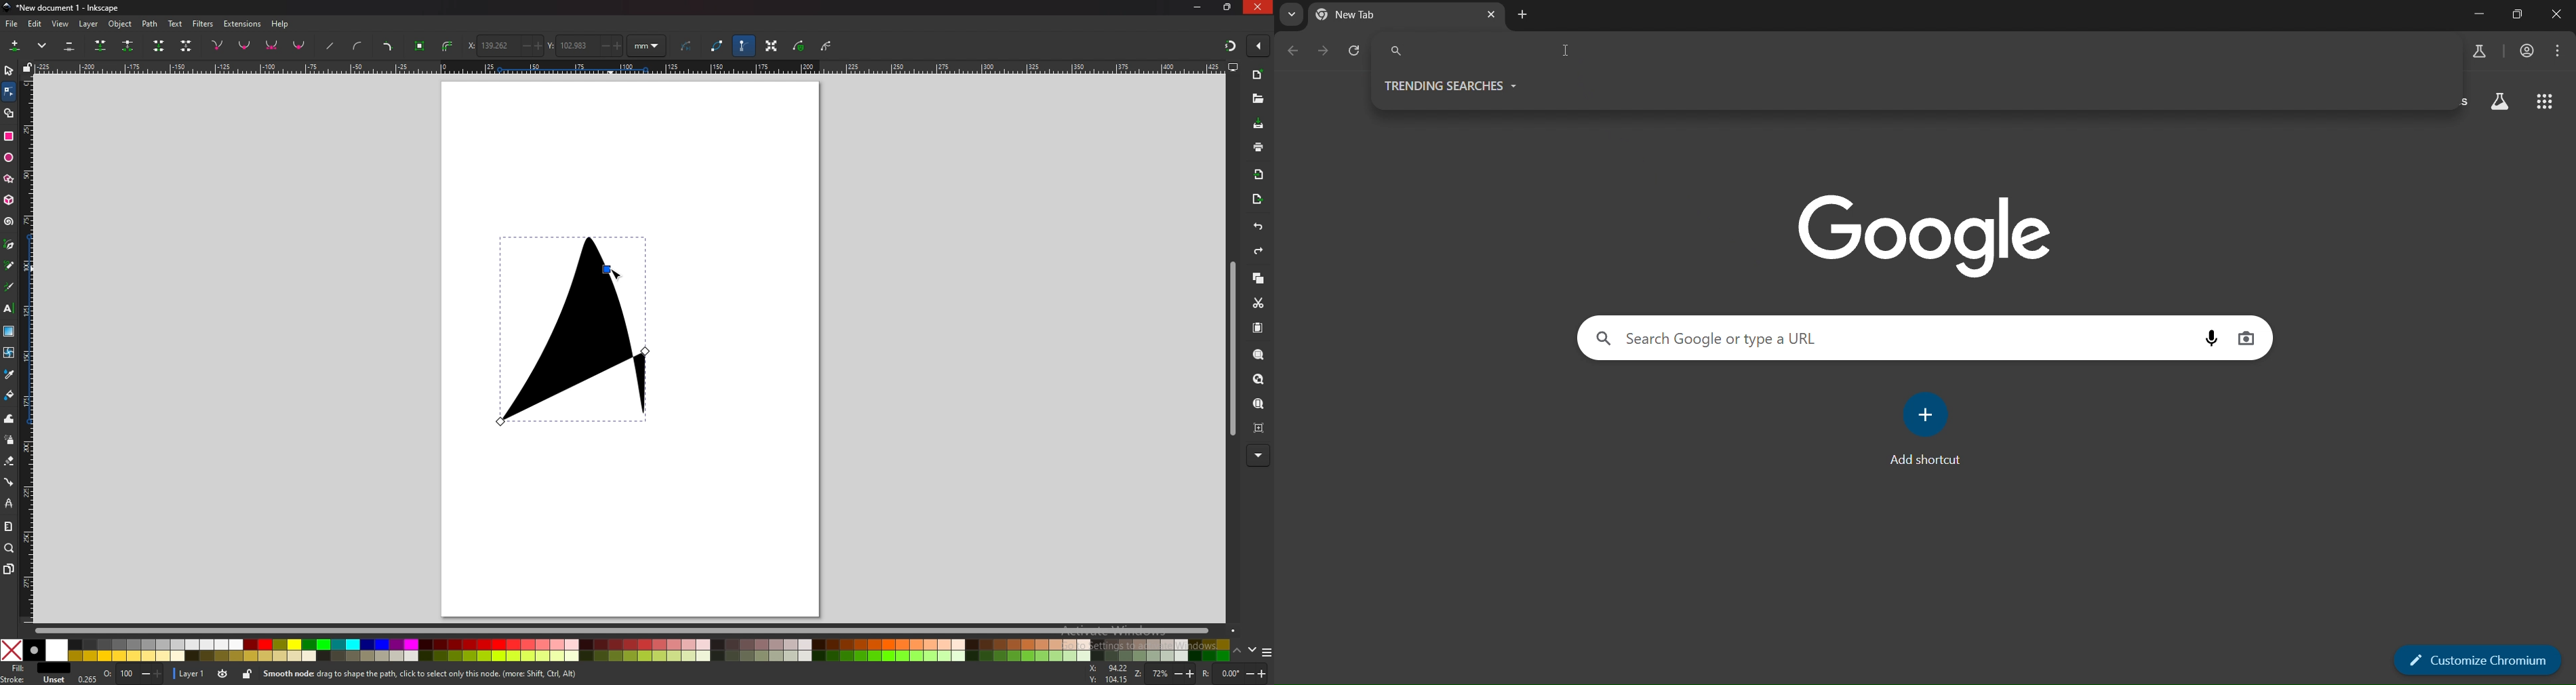 This screenshot has width=2576, height=700. Describe the element at coordinates (744, 46) in the screenshot. I see `show bezier handle` at that location.